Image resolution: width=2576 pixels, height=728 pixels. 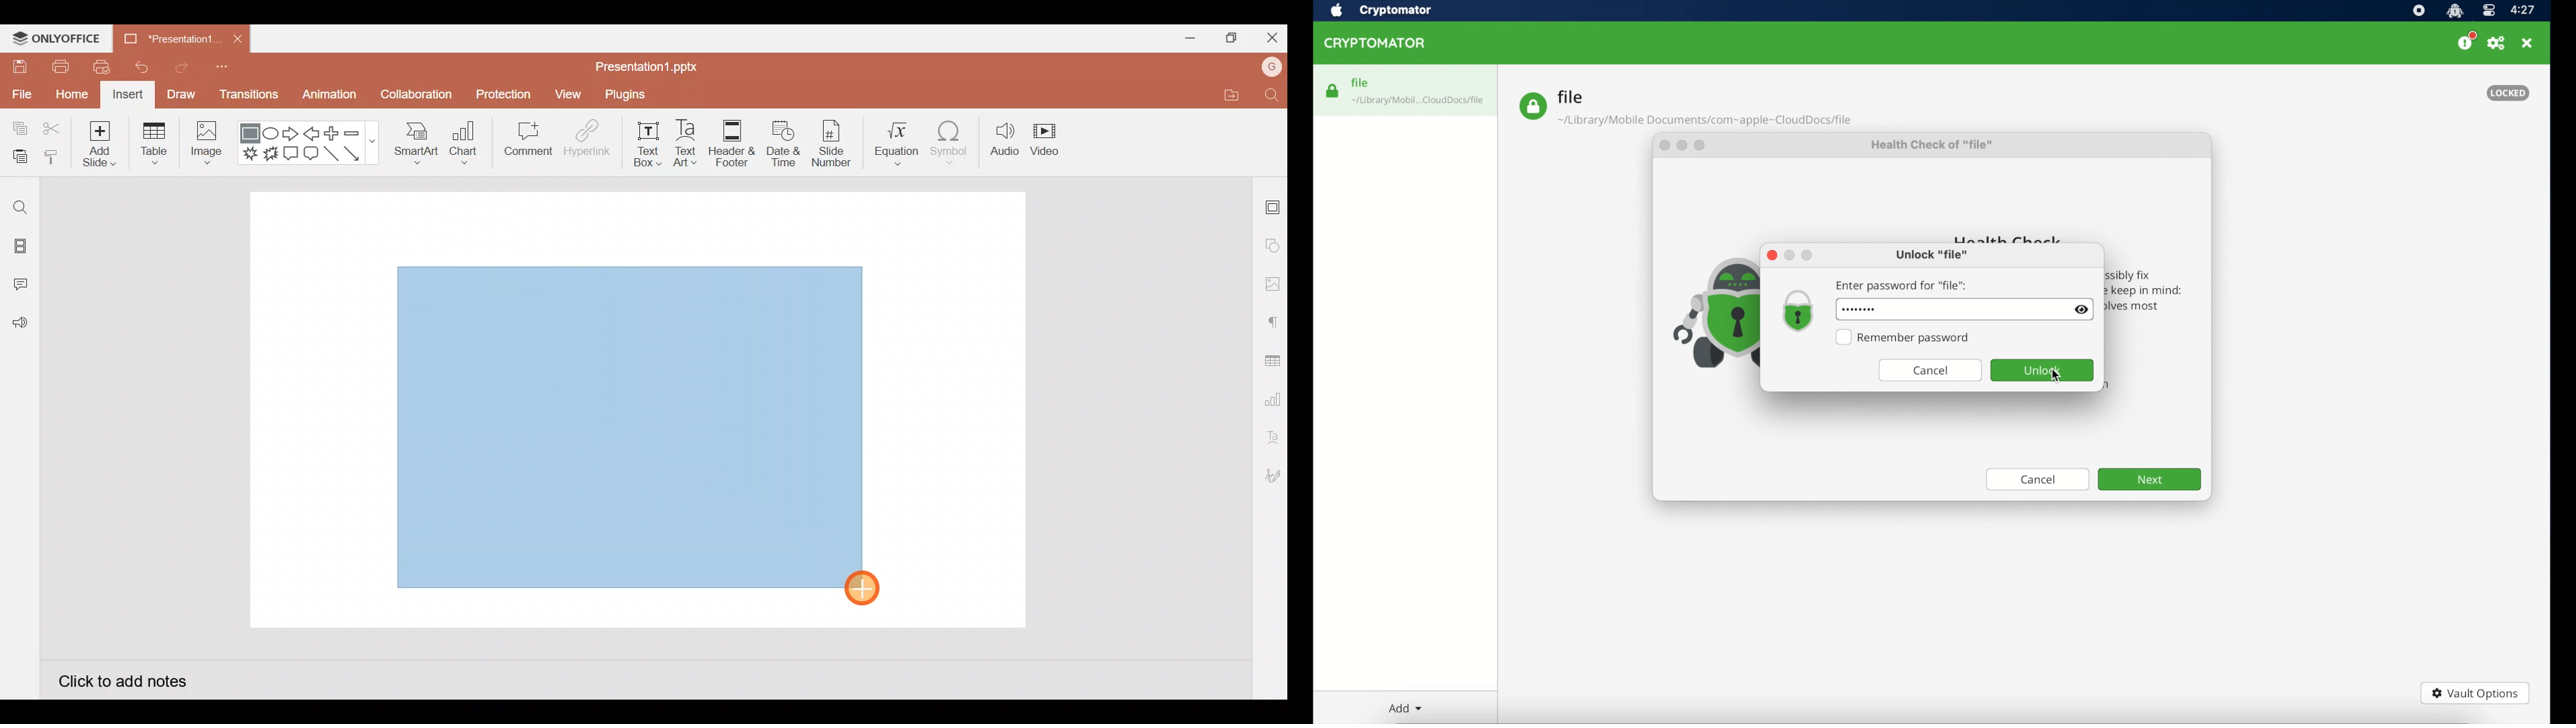 What do you see at coordinates (335, 133) in the screenshot?
I see `Plus` at bounding box center [335, 133].